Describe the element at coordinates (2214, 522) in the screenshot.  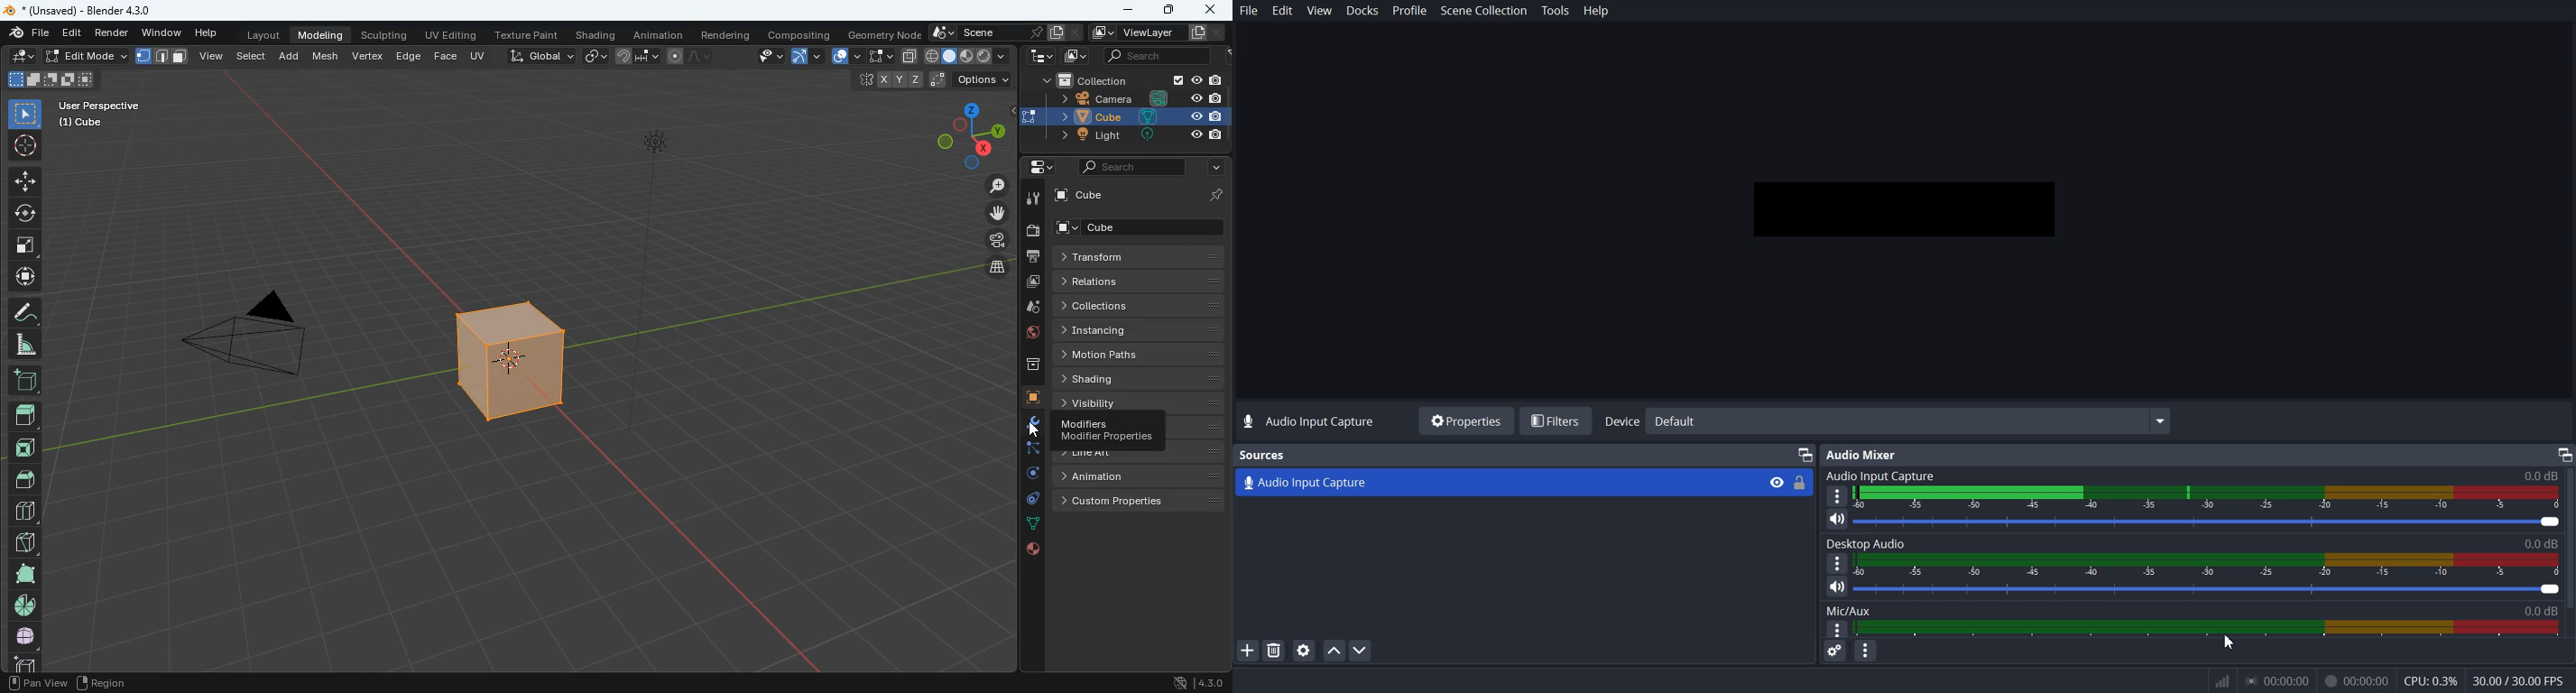
I see `Volume level adjuster` at that location.